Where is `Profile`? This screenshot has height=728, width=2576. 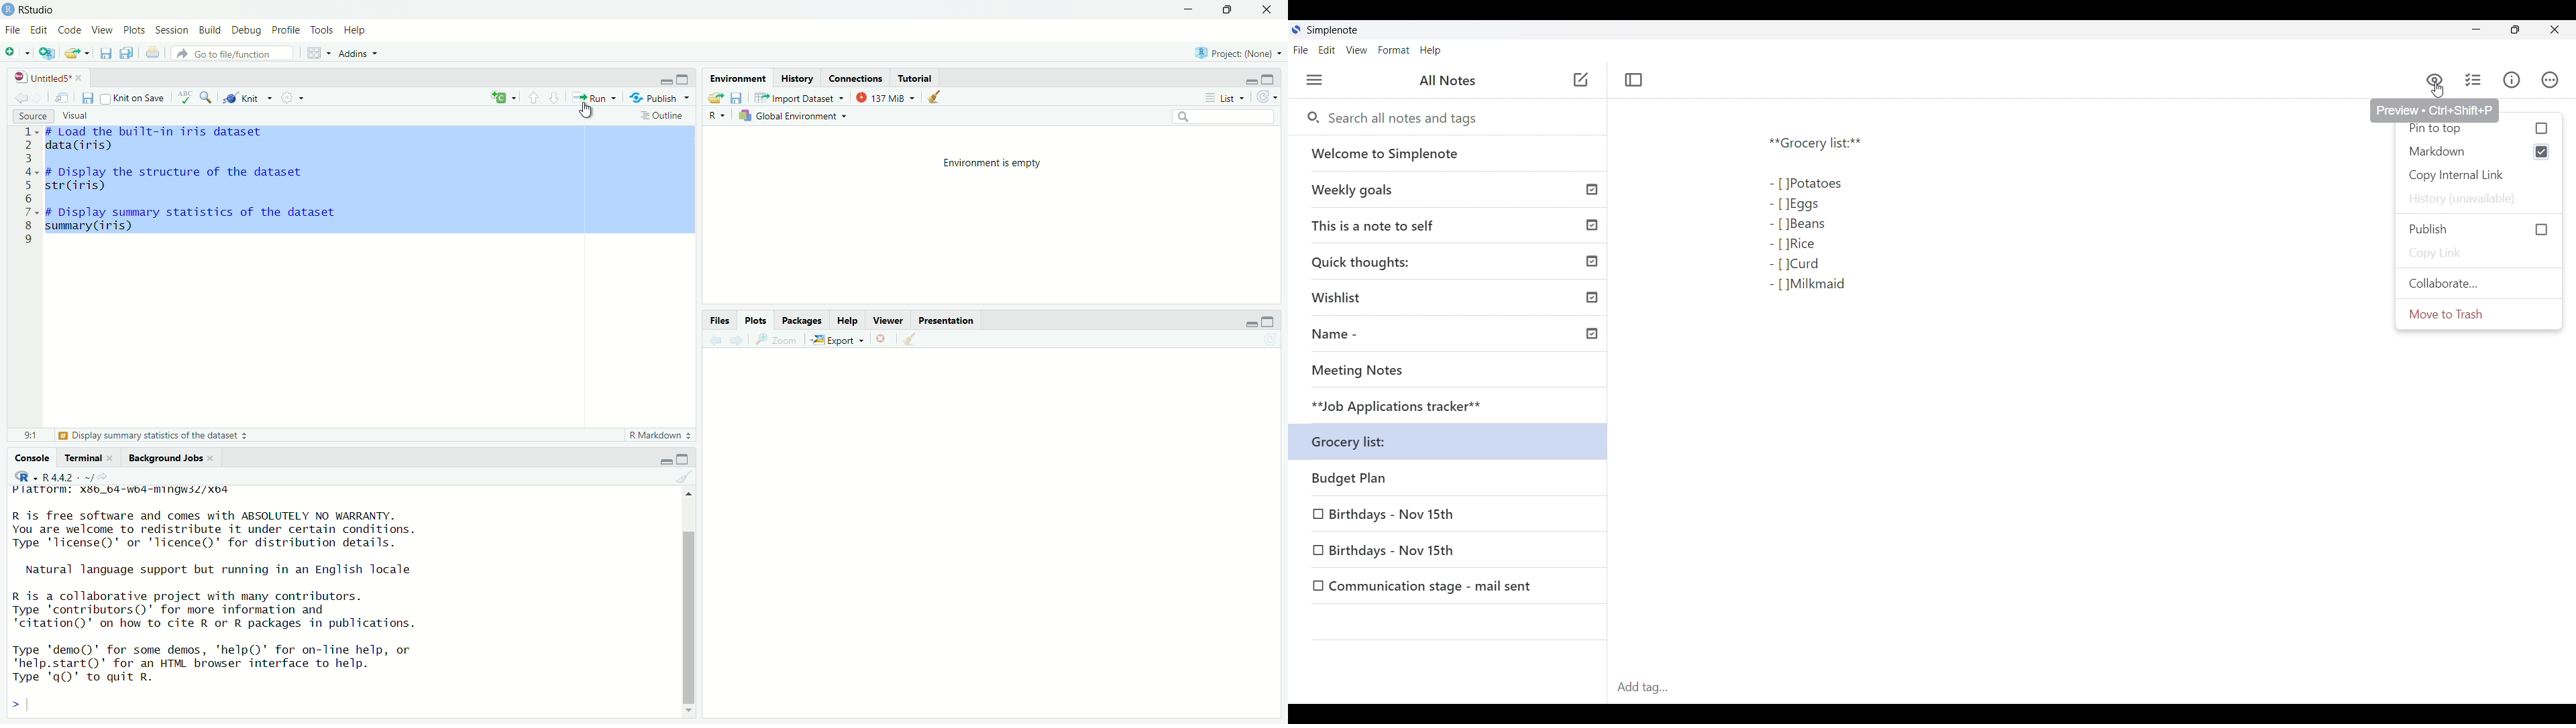
Profile is located at coordinates (288, 29).